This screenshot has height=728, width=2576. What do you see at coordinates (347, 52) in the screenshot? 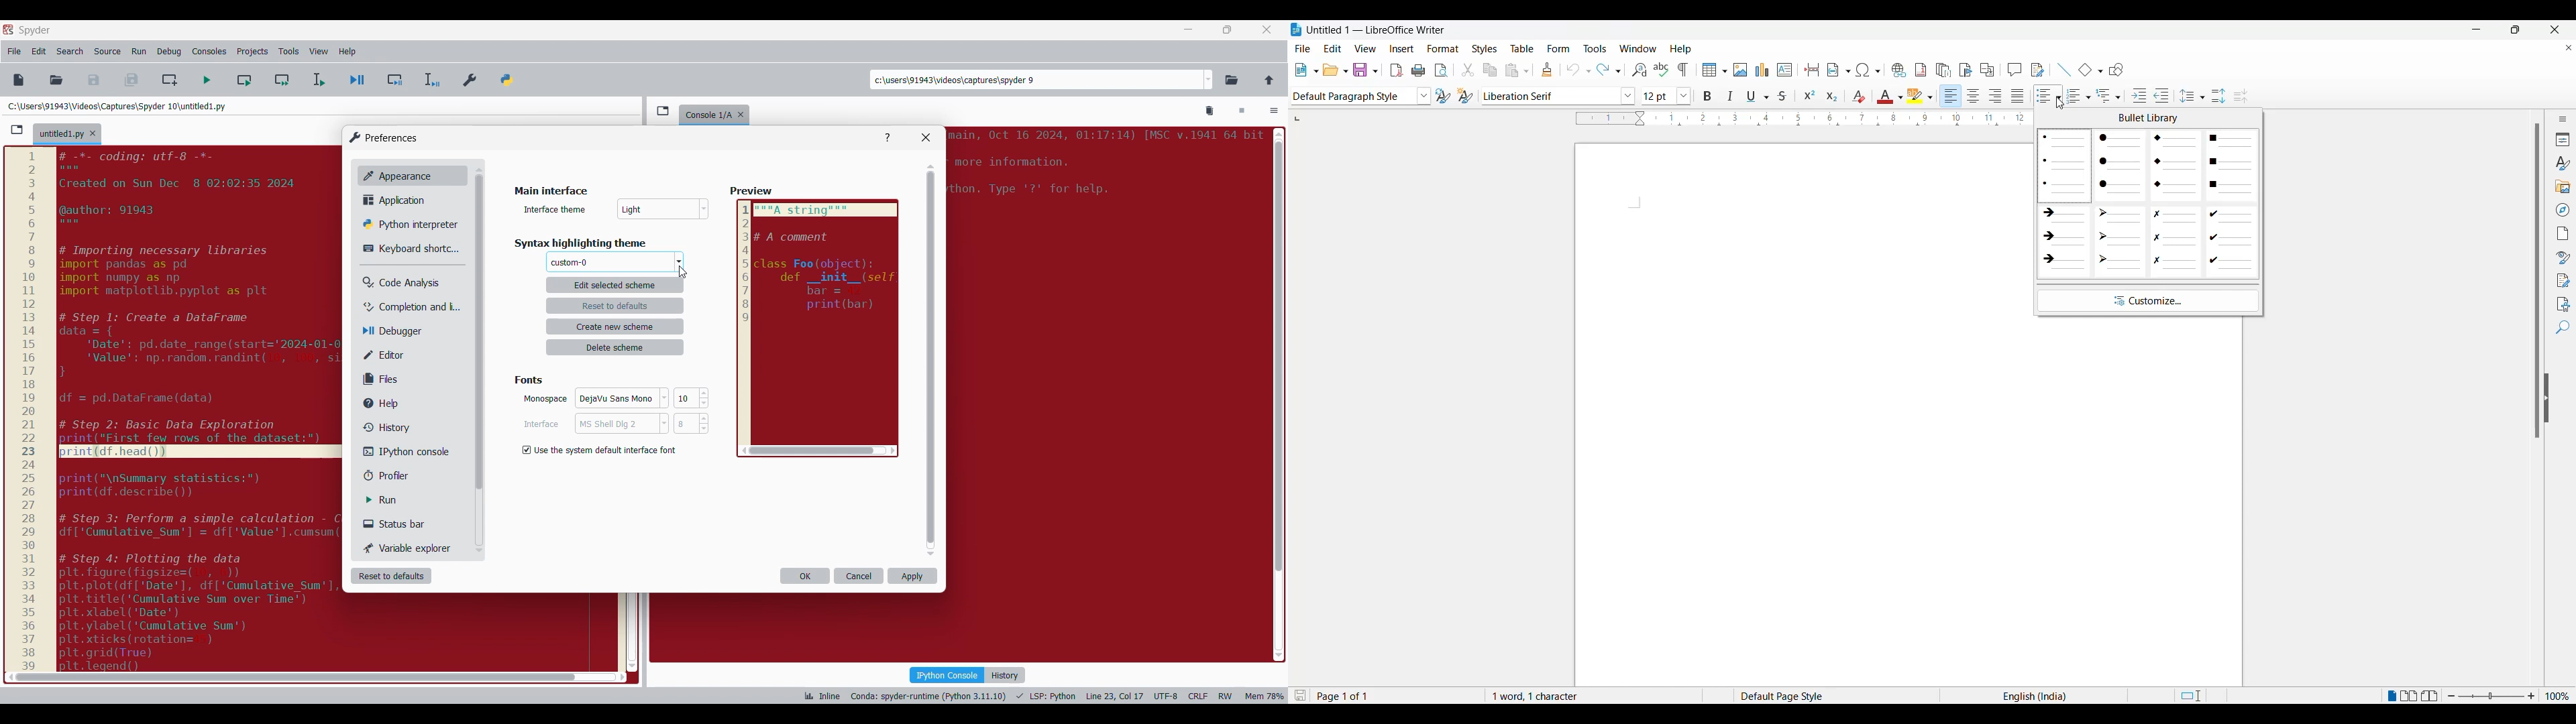
I see `Help menu` at bounding box center [347, 52].